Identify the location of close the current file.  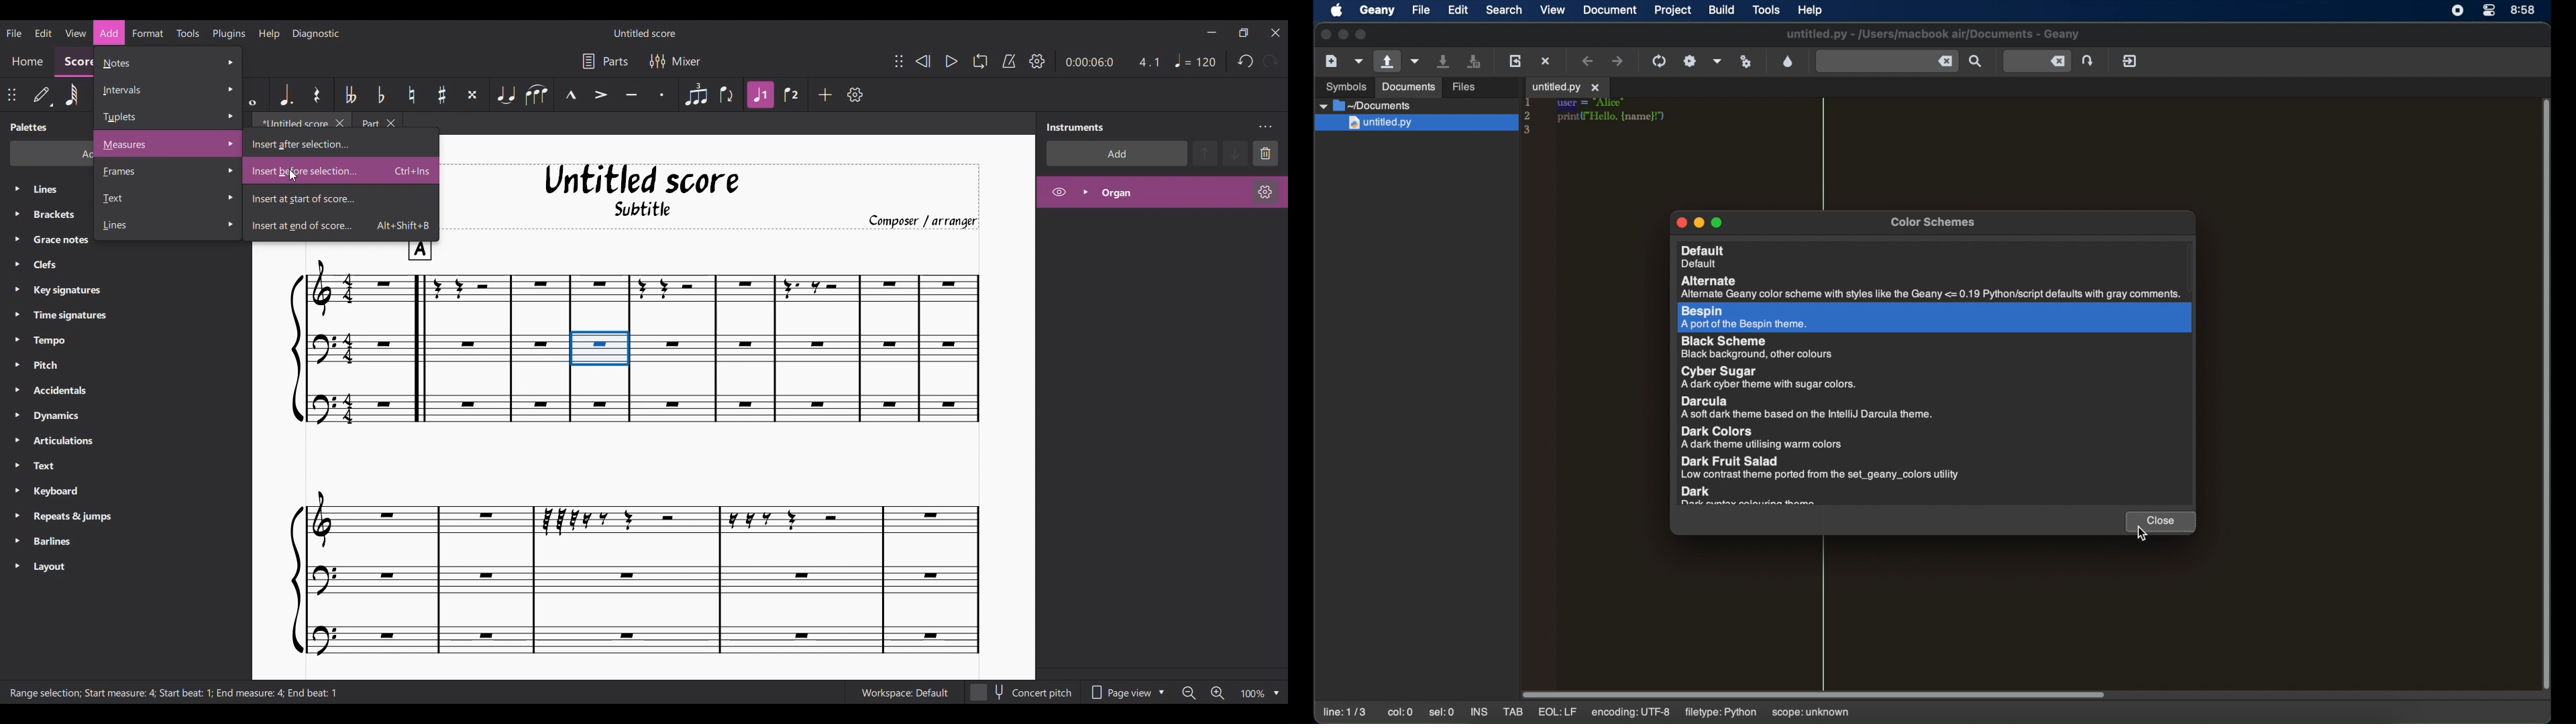
(1546, 60).